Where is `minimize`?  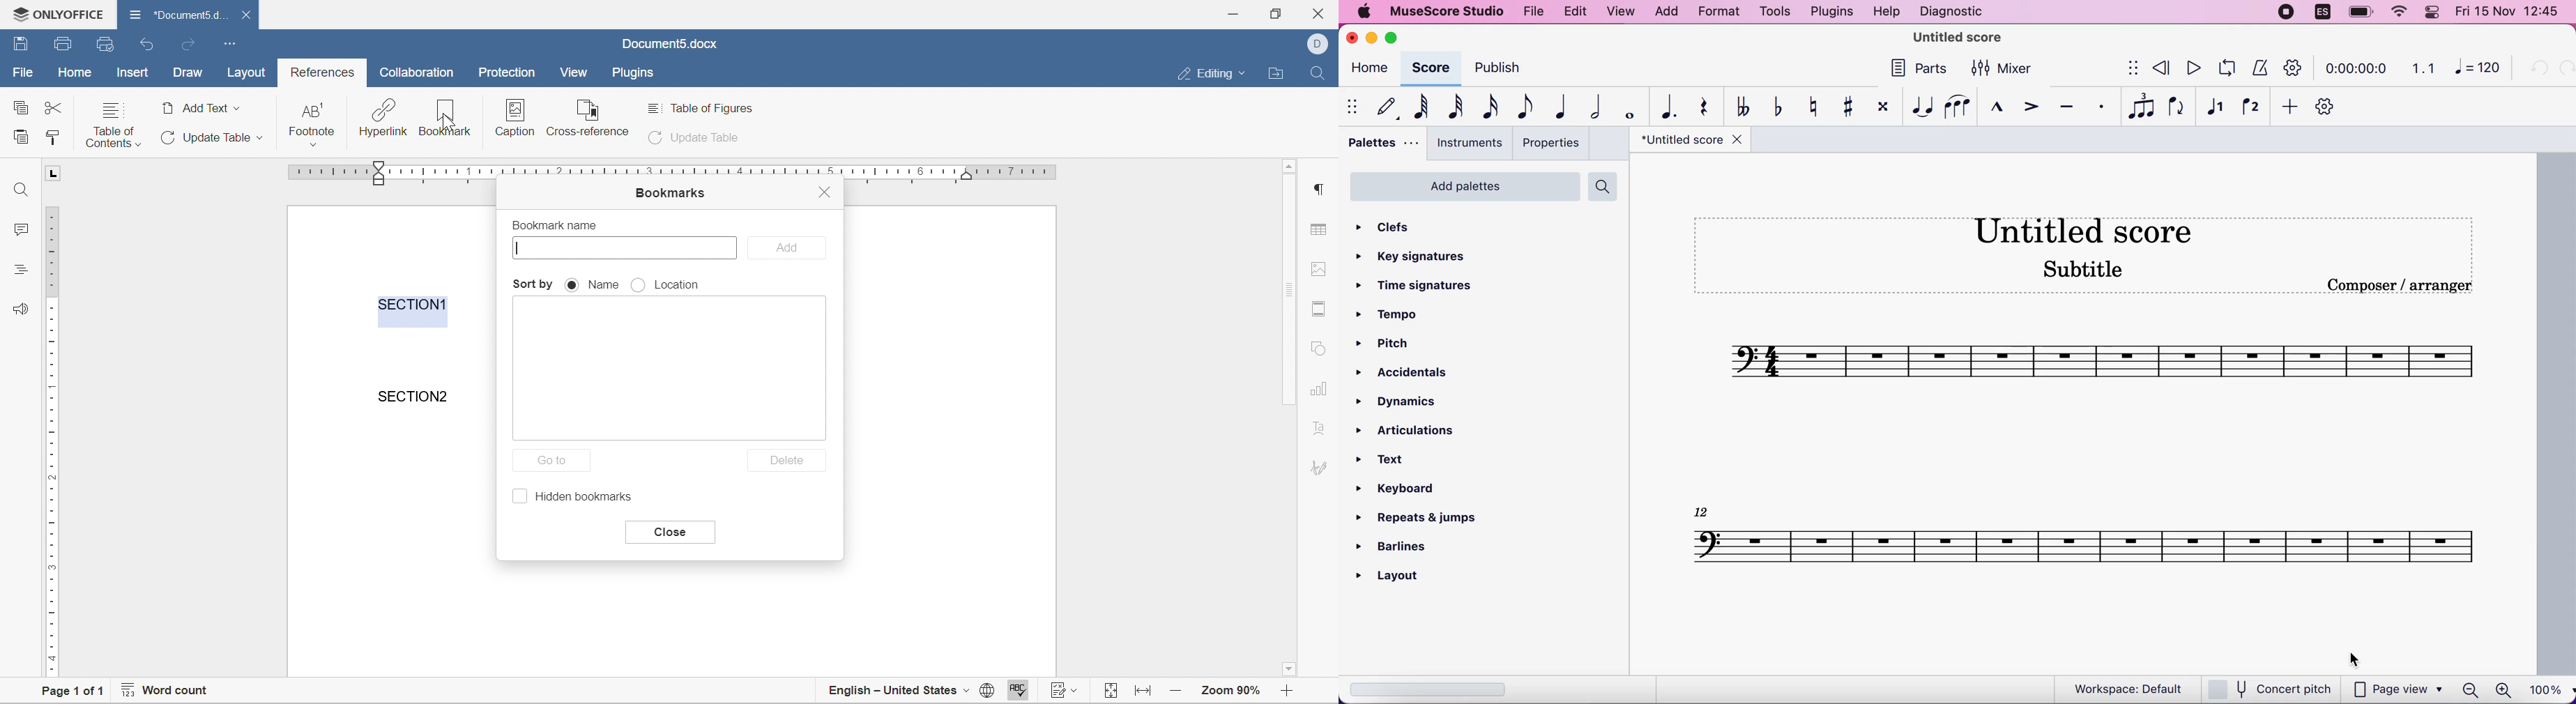 minimize is located at coordinates (1236, 12).